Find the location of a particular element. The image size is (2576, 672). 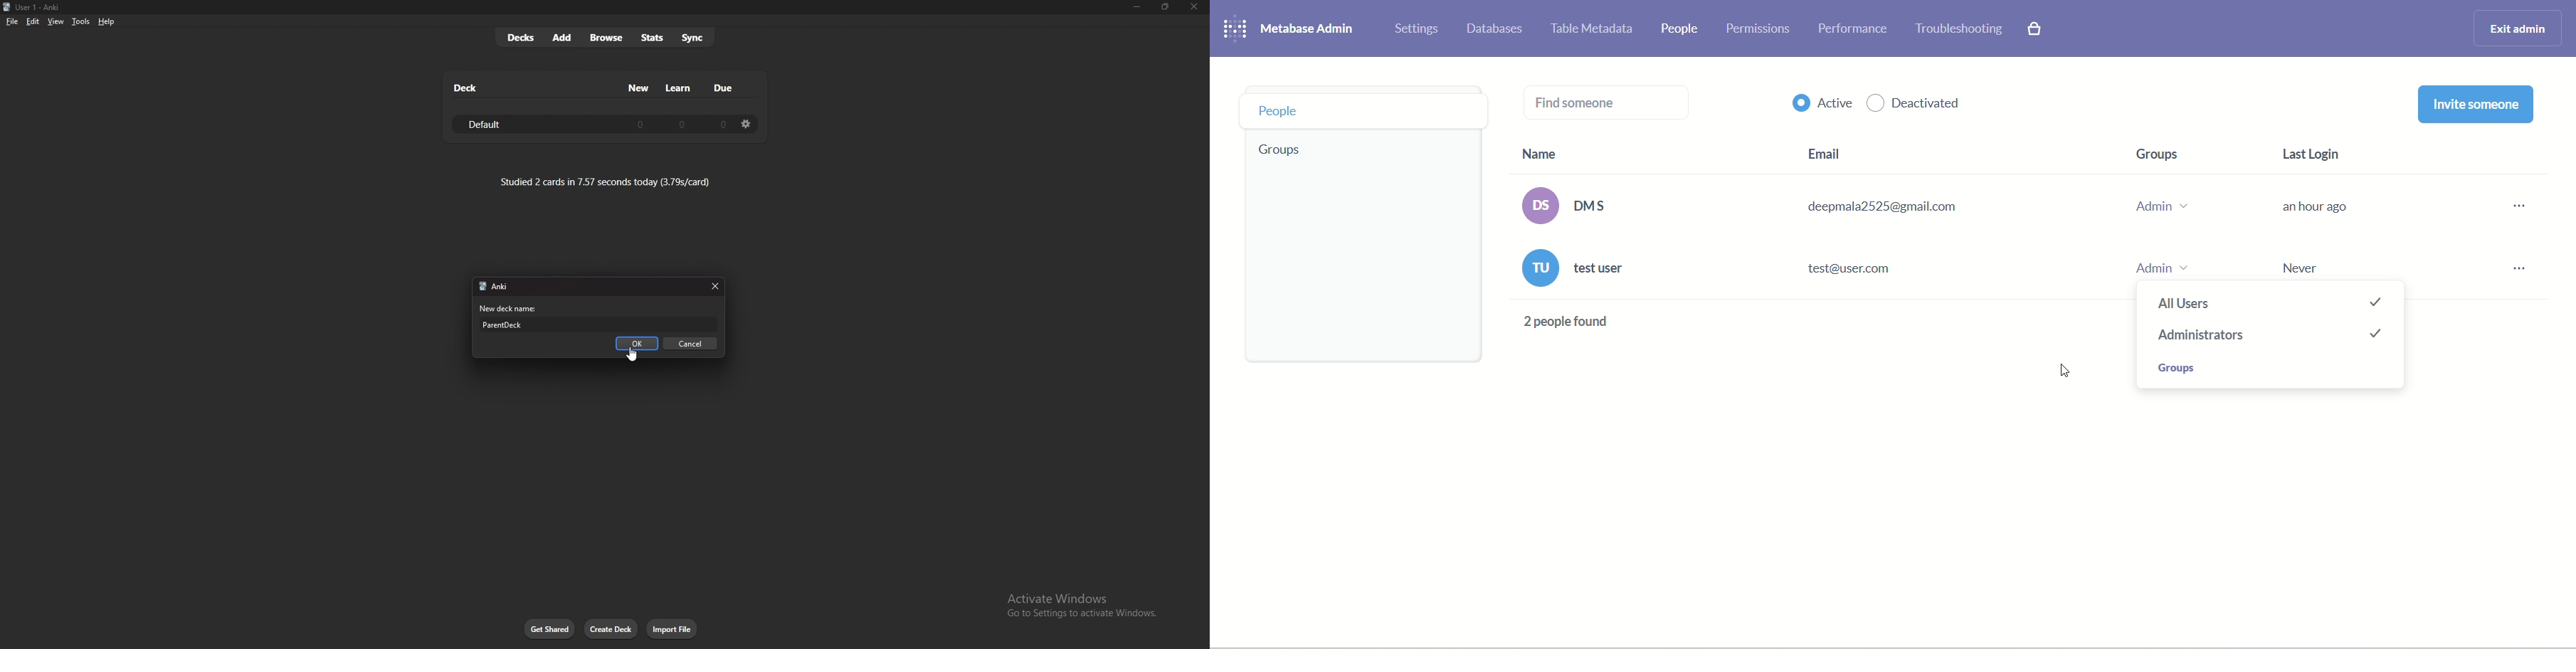

Anki is located at coordinates (508, 287).